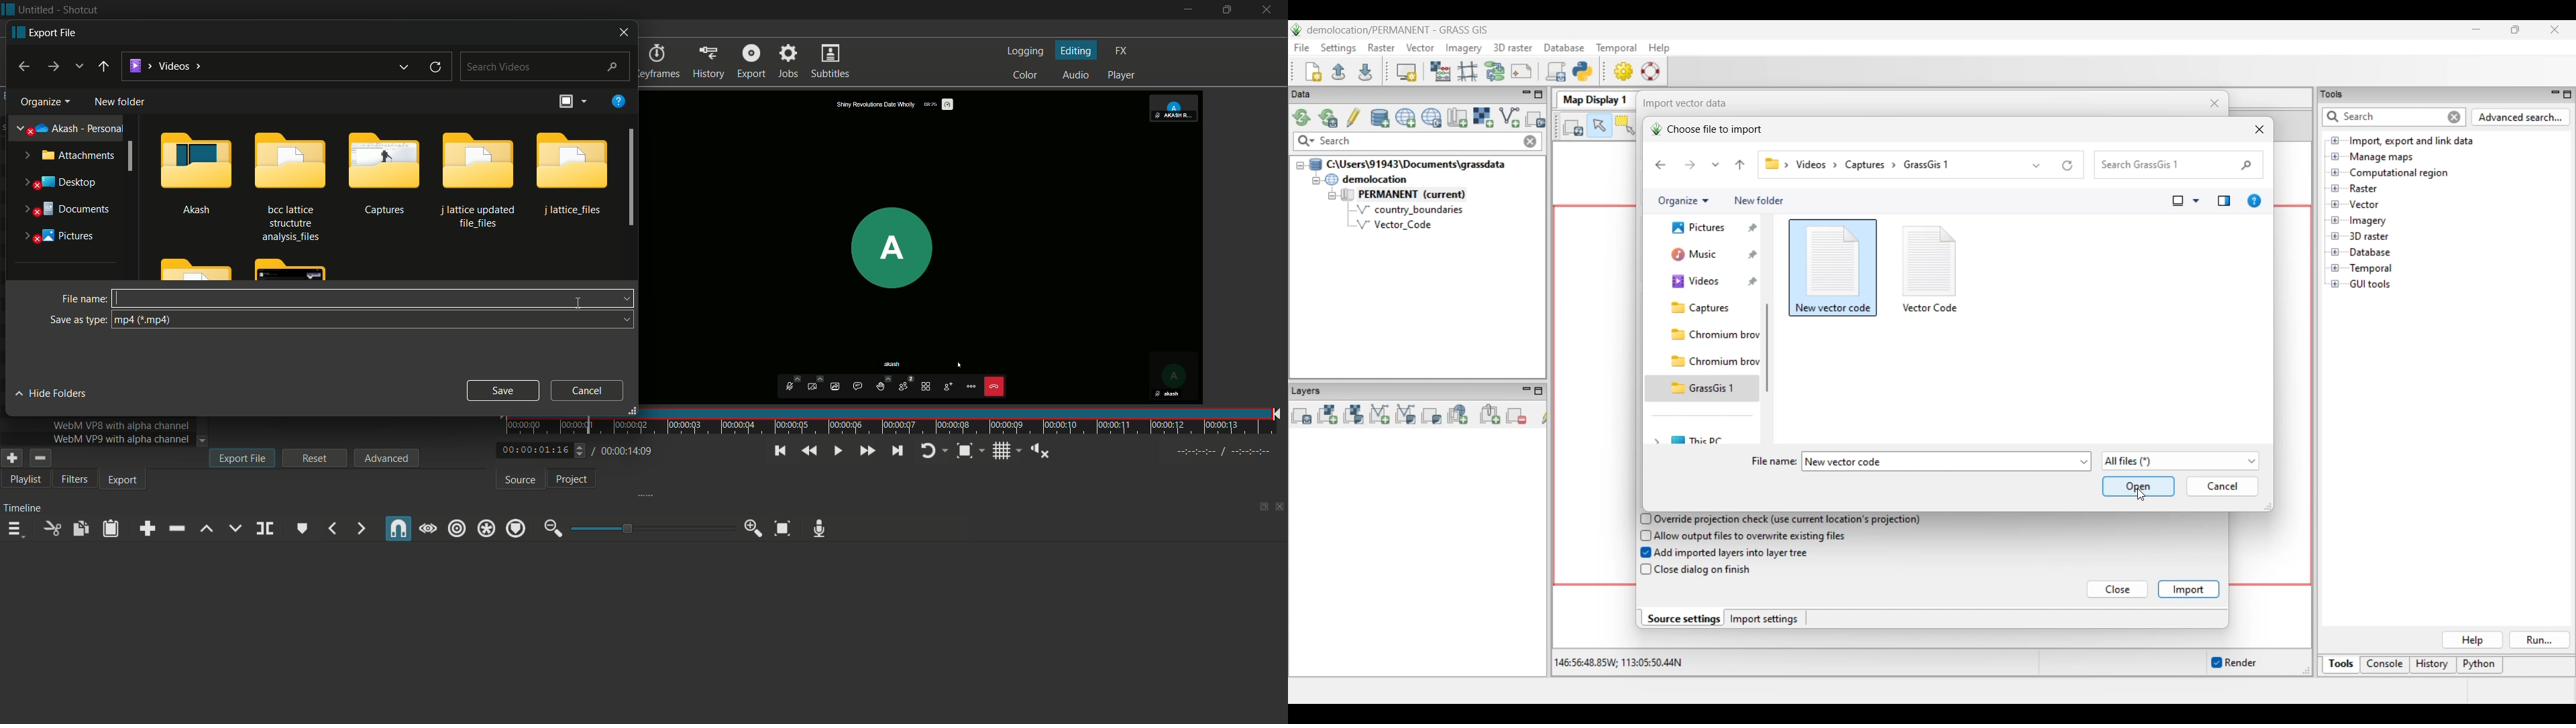  Describe the element at coordinates (783, 528) in the screenshot. I see `zoom timeline to fit` at that location.